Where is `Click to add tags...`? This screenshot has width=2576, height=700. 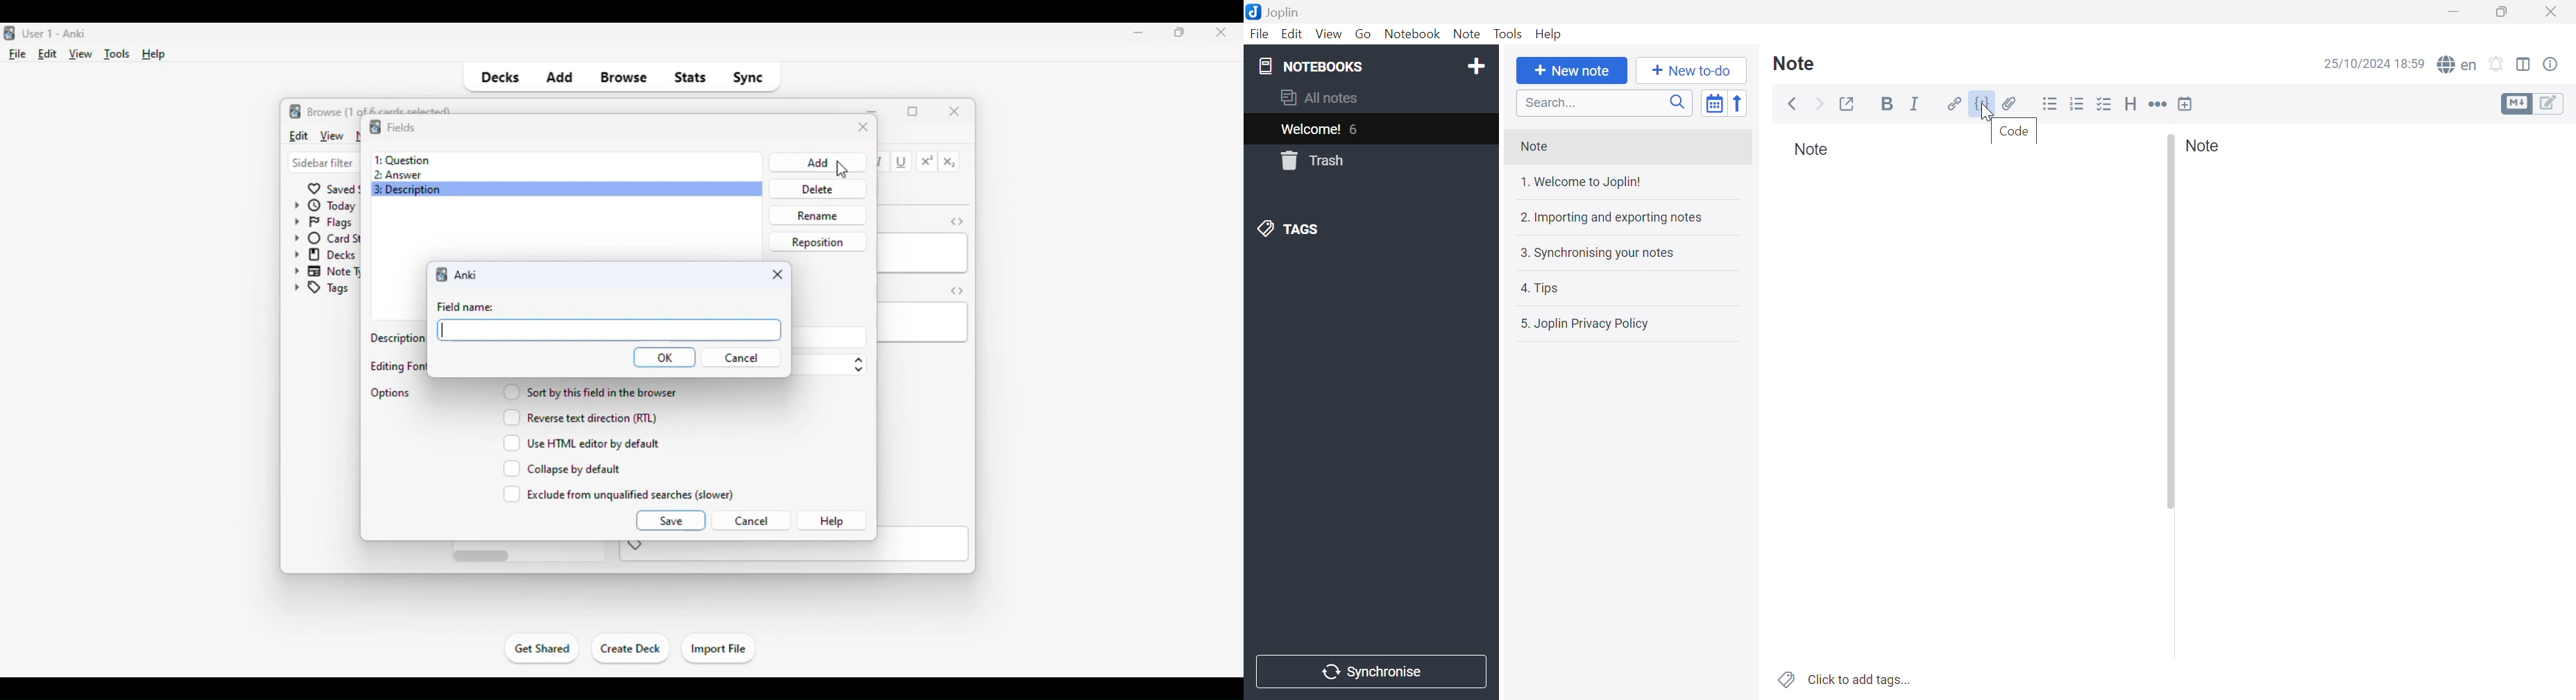 Click to add tags... is located at coordinates (1864, 678).